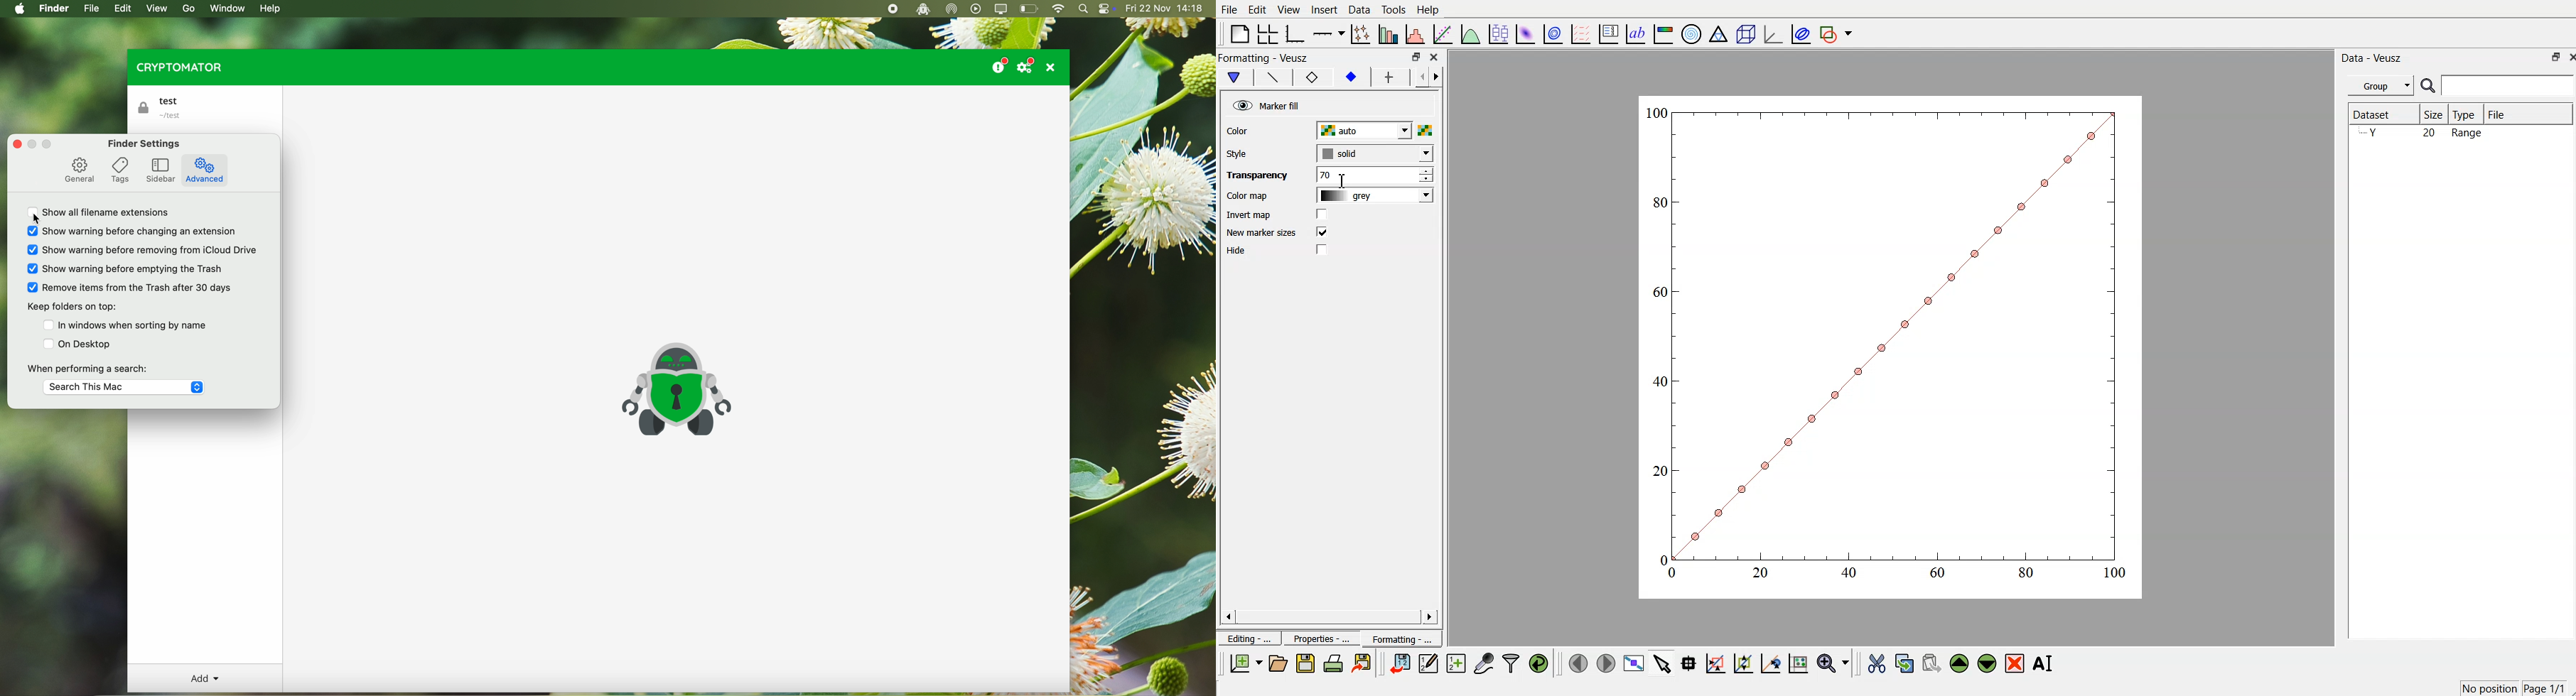  I want to click on cryptomator, so click(177, 67).